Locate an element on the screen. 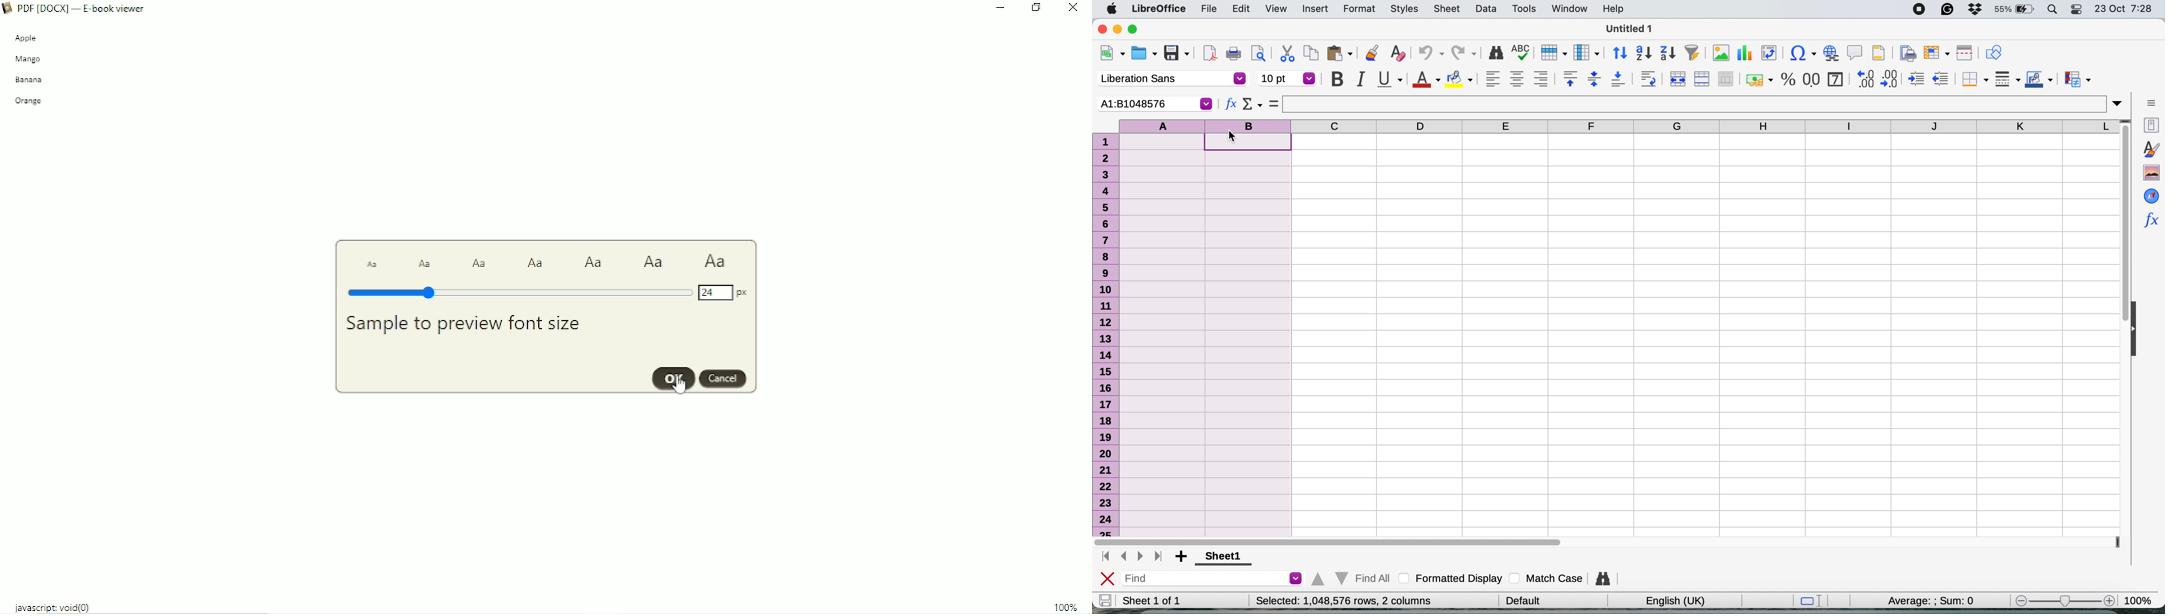 This screenshot has width=2184, height=616. grammarly is located at coordinates (1947, 10).